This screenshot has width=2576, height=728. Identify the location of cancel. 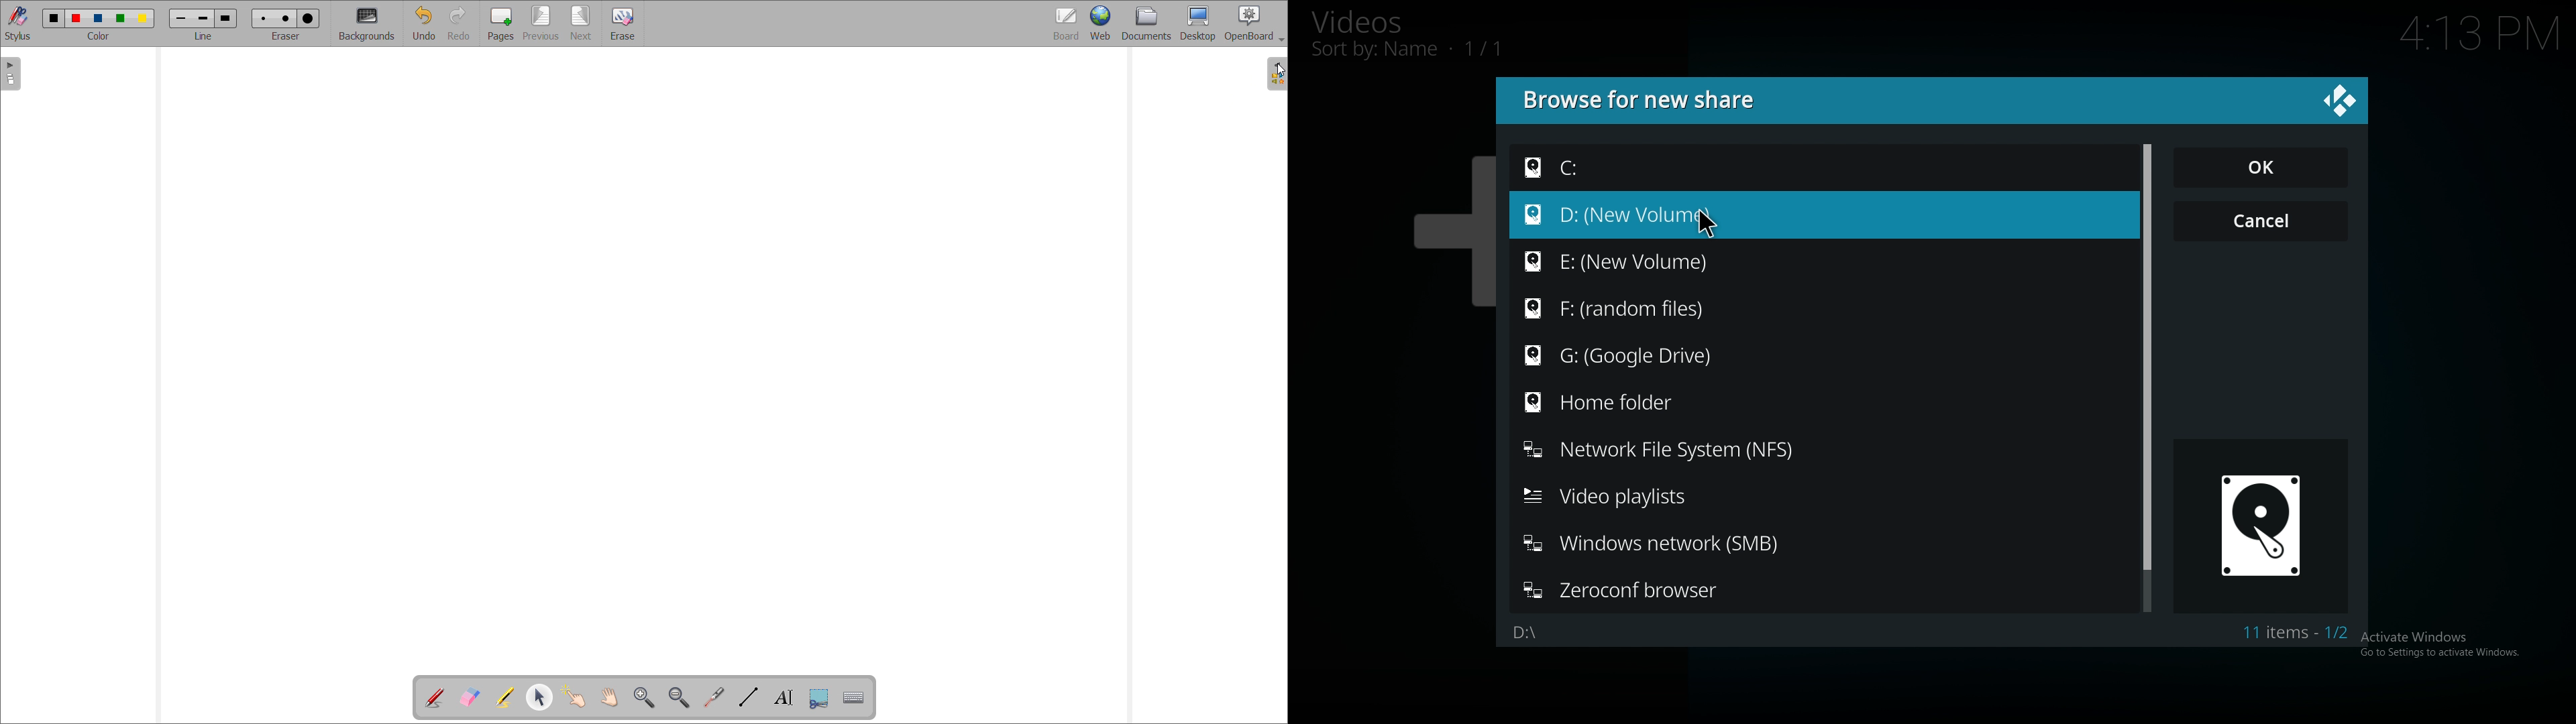
(2262, 221).